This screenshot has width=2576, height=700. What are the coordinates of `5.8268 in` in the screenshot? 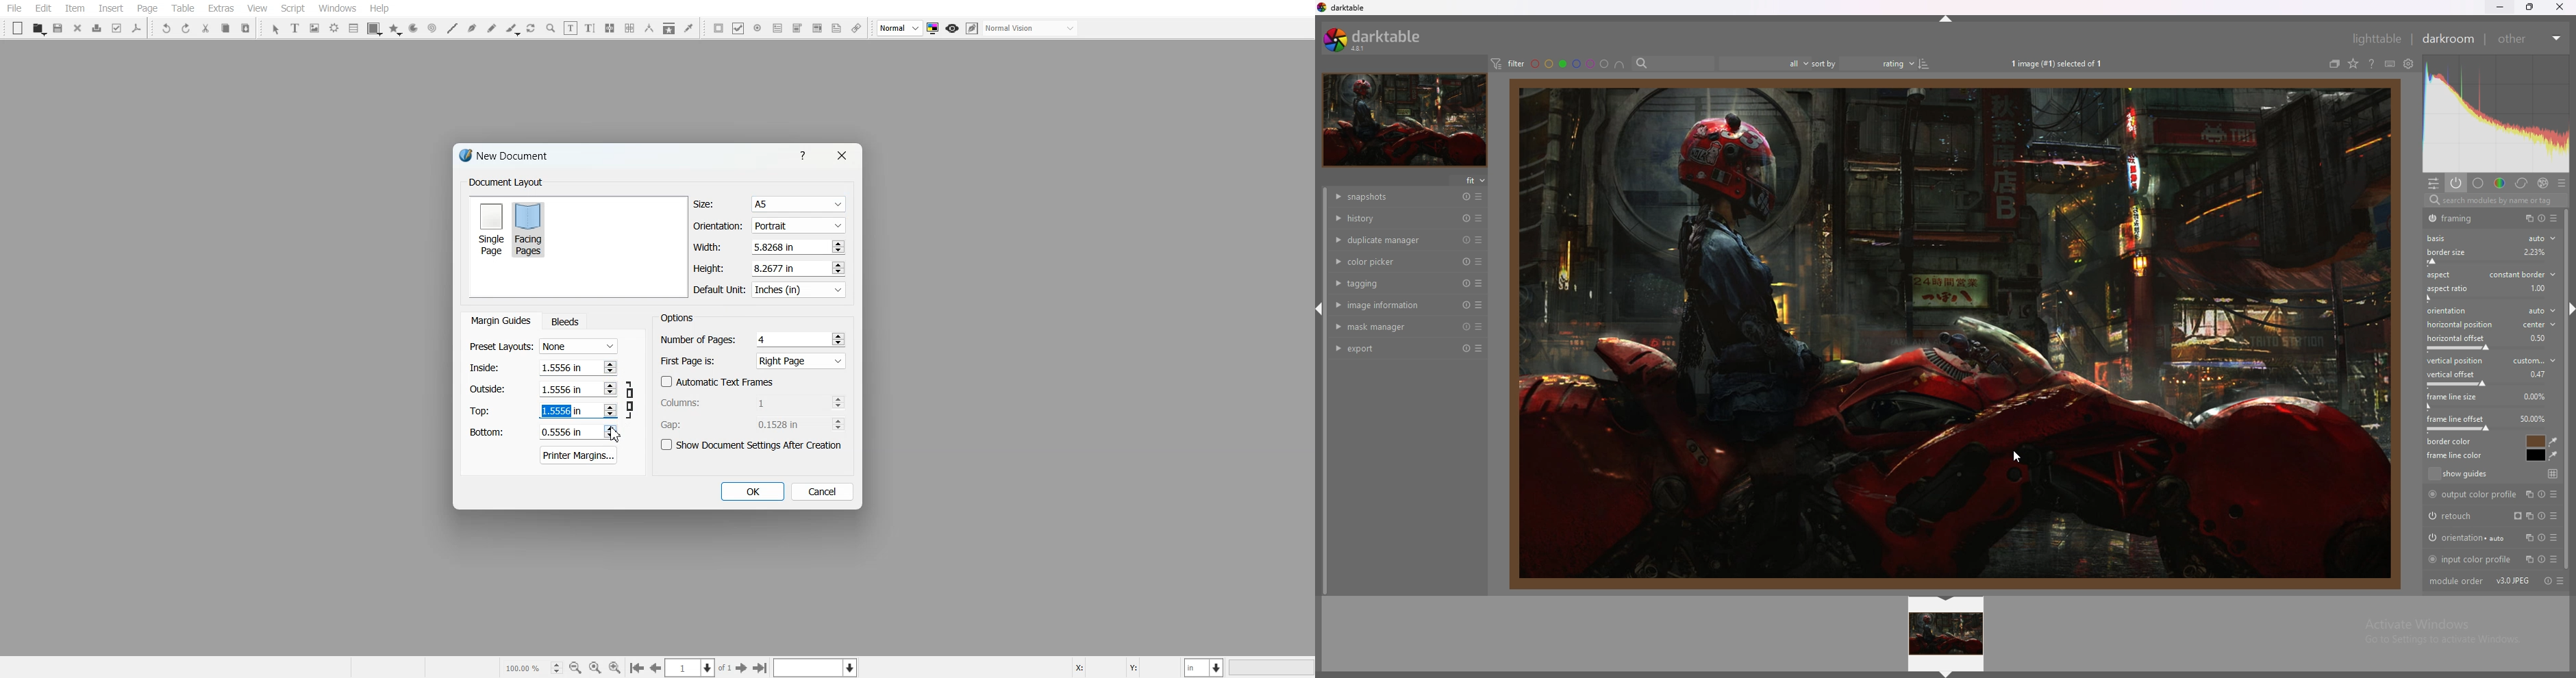 It's located at (777, 247).